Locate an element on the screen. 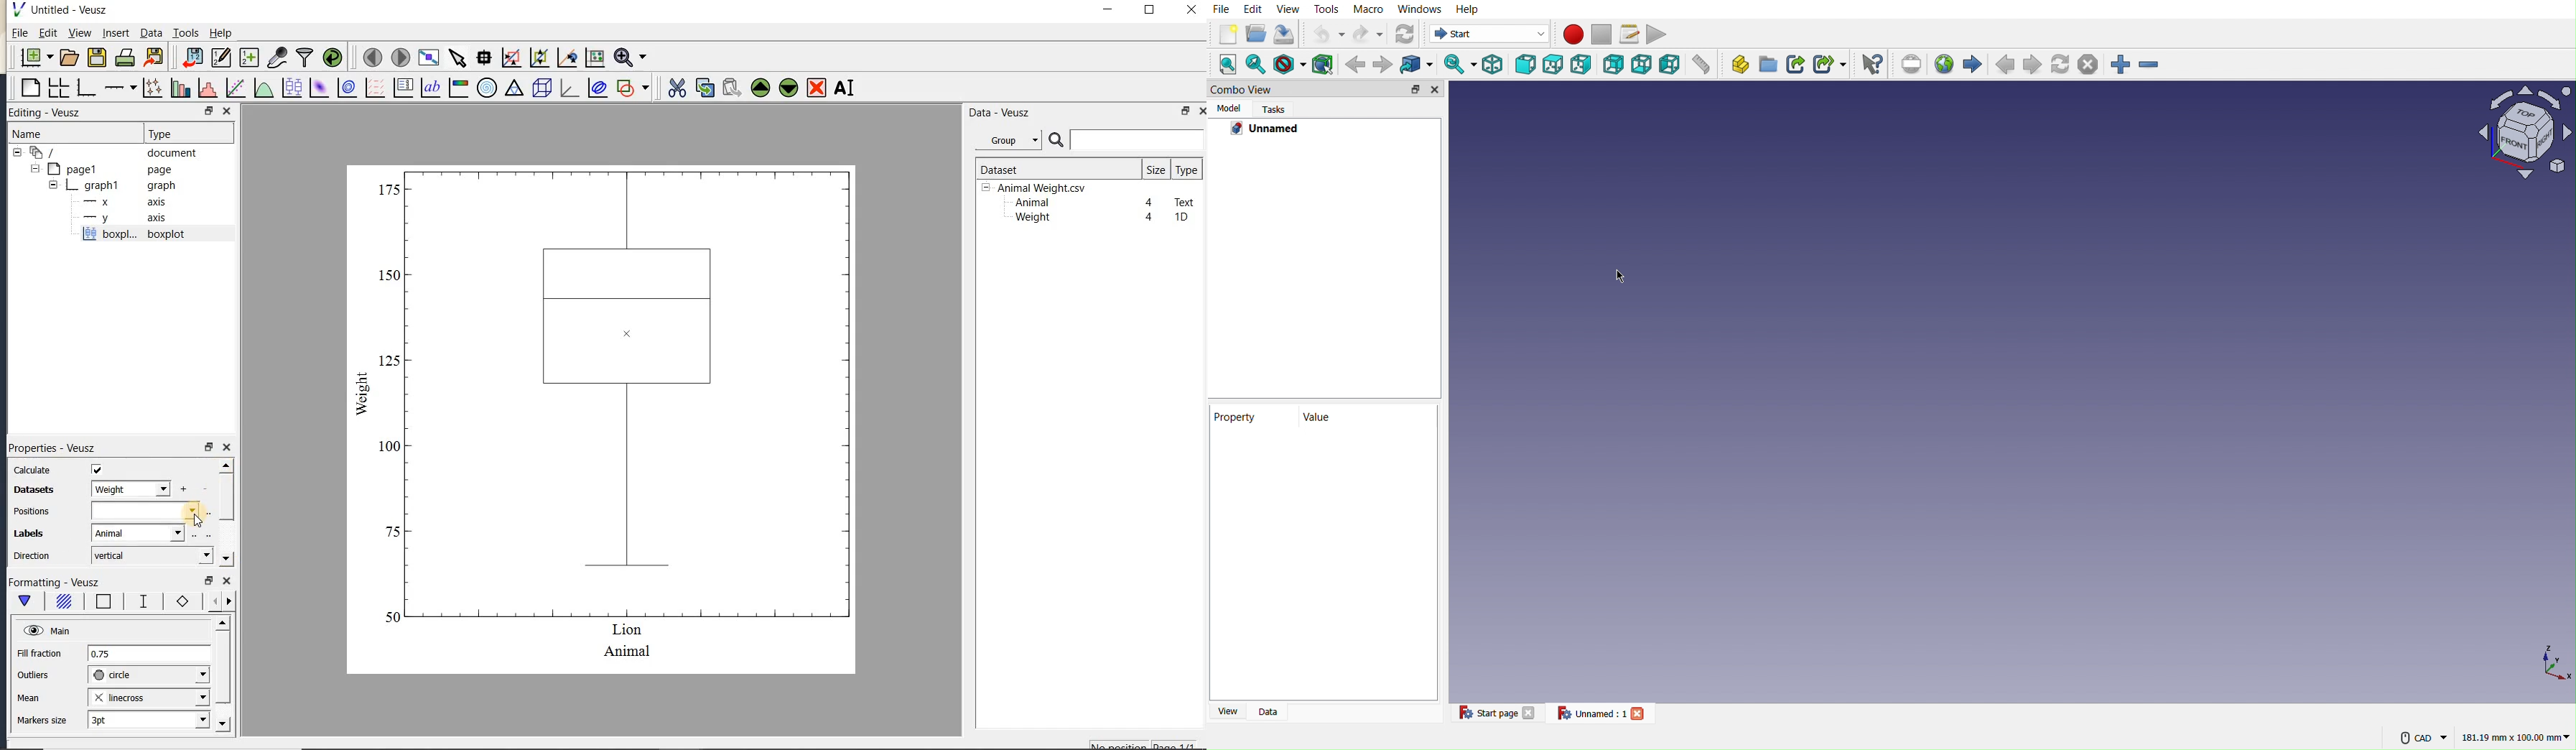 The height and width of the screenshot is (756, 2576). Formatting - Veusz is located at coordinates (57, 583).